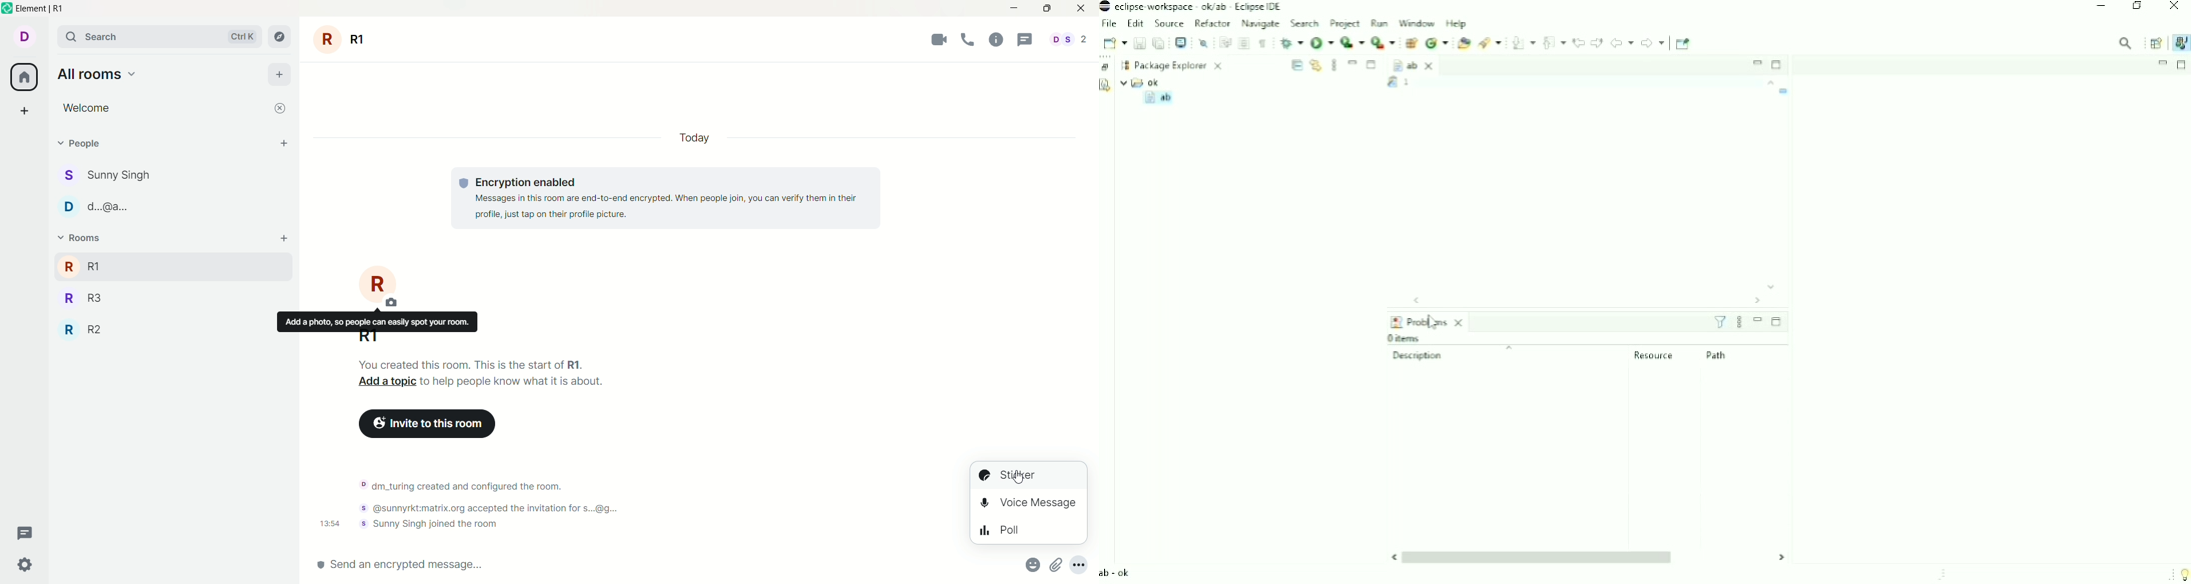 Image resolution: width=2212 pixels, height=588 pixels. Describe the element at coordinates (1181, 42) in the screenshot. I see `Open a Terminal` at that location.